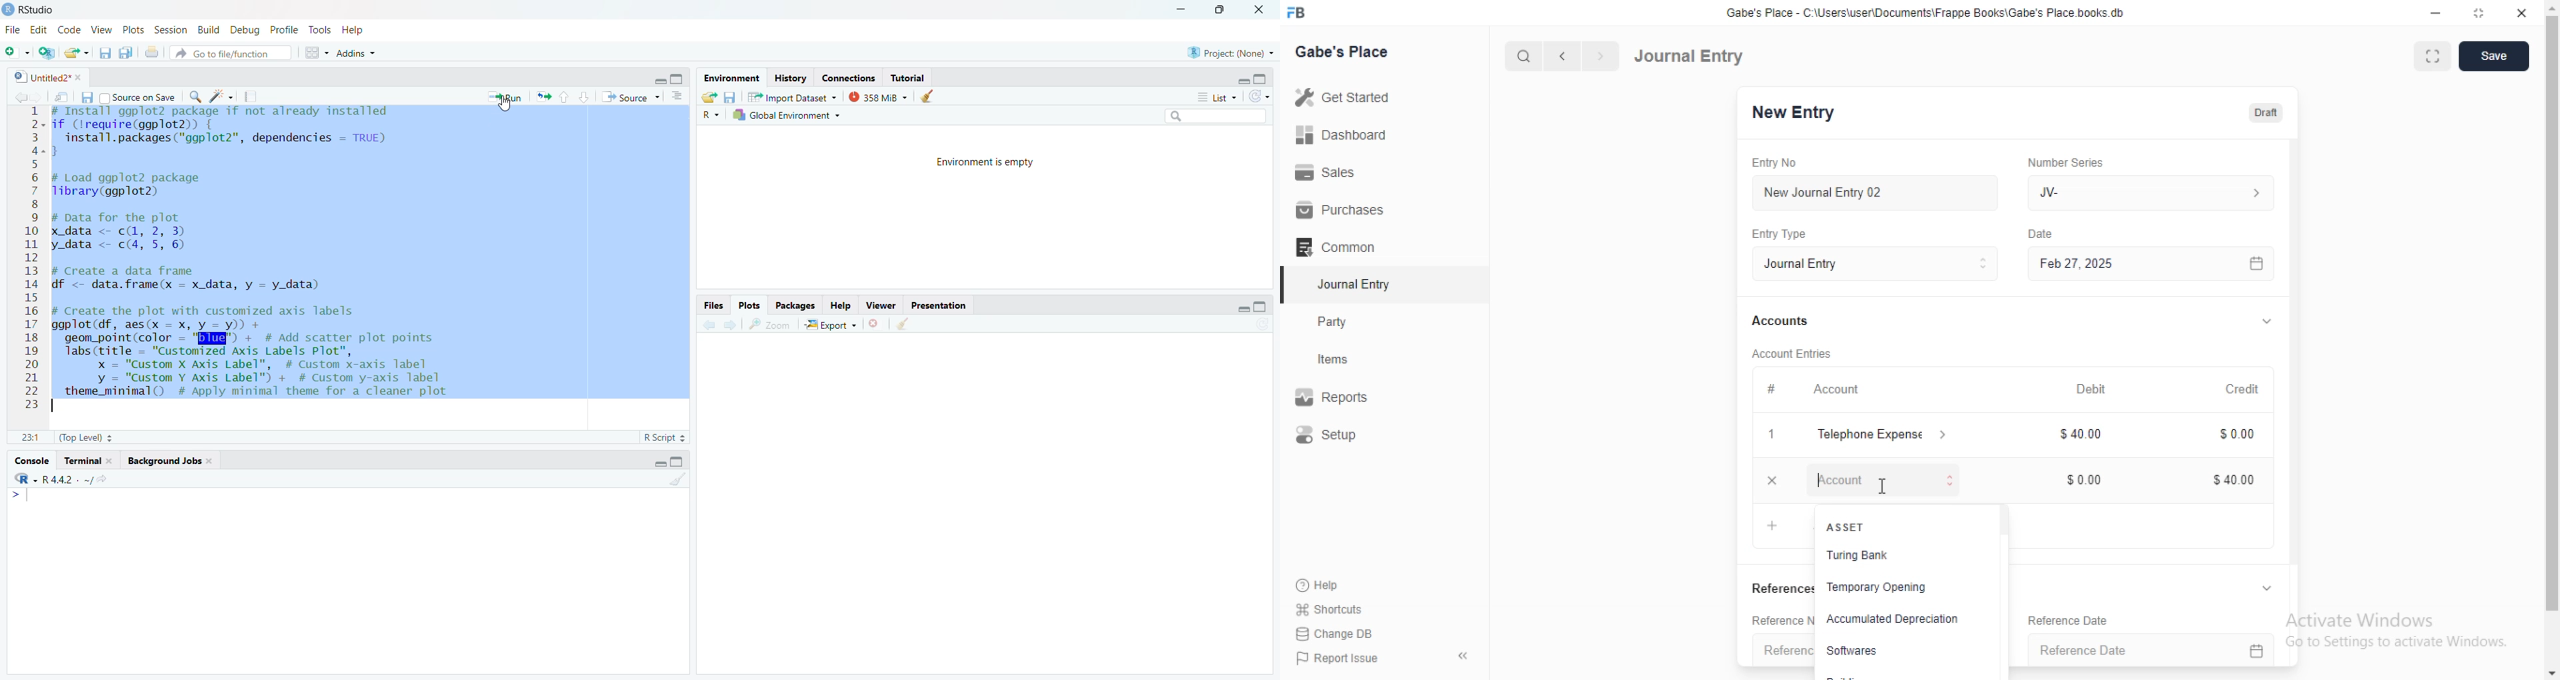 This screenshot has width=2576, height=700. Describe the element at coordinates (1334, 322) in the screenshot. I see `Party` at that location.